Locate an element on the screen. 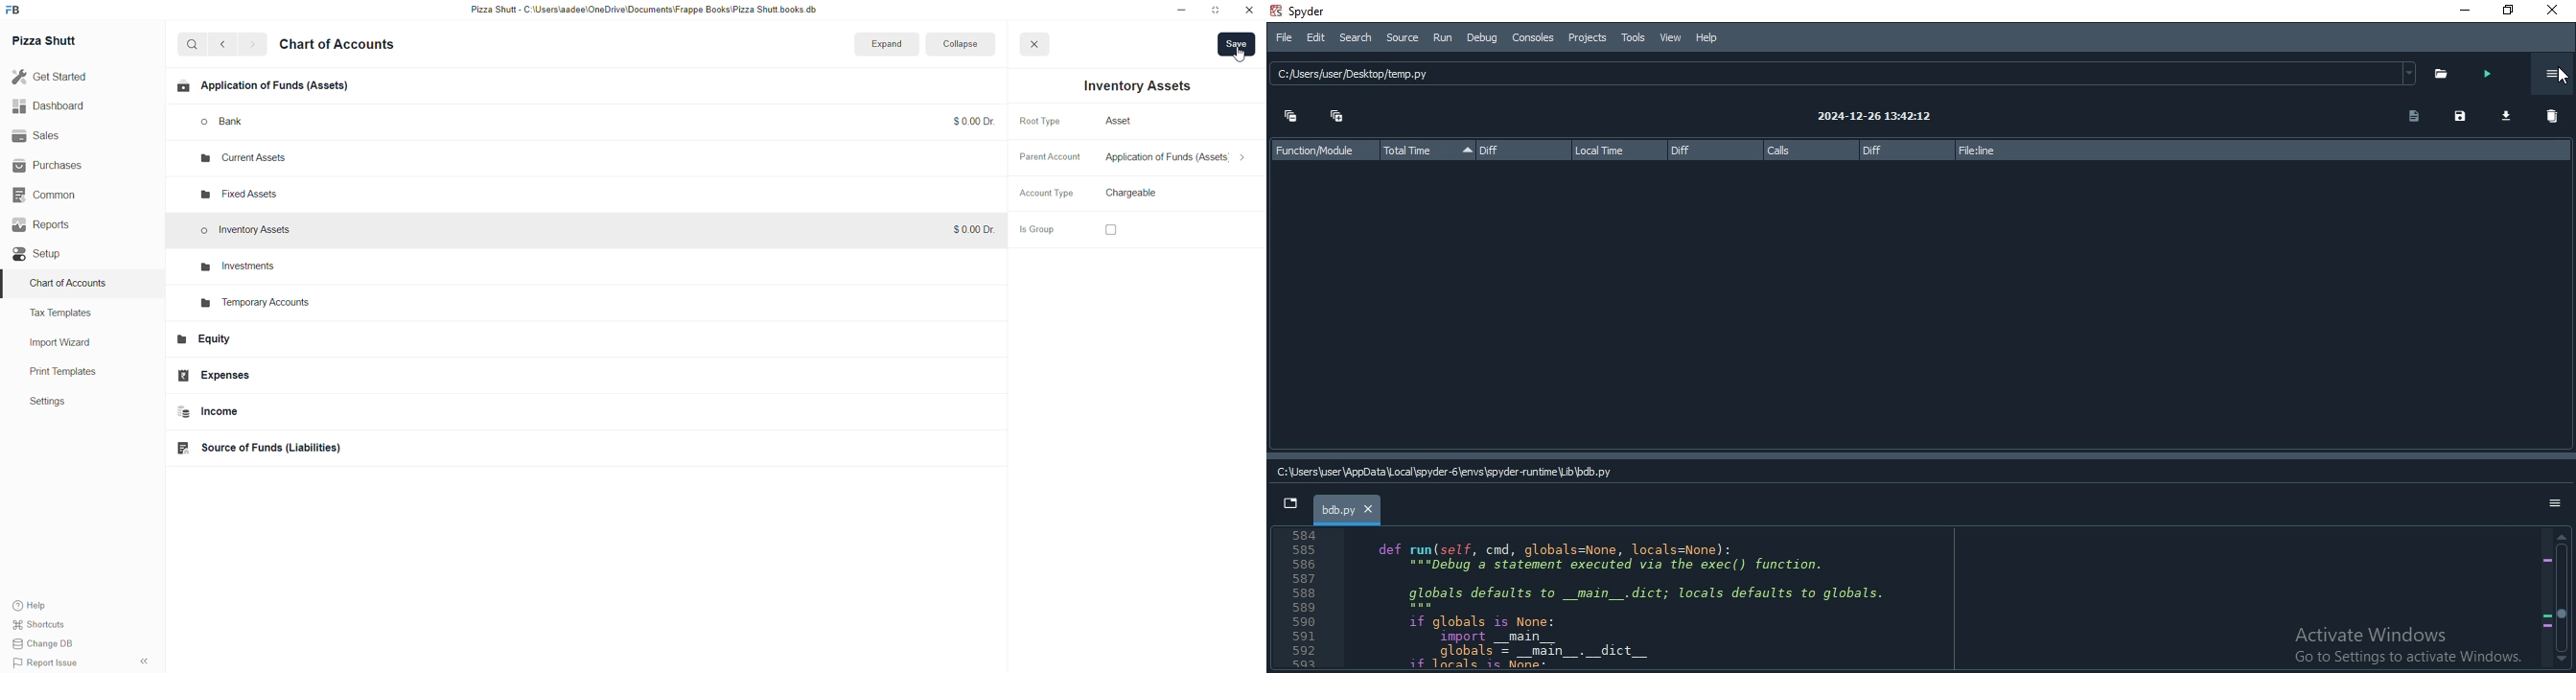 The height and width of the screenshot is (700, 2576). Function Module is located at coordinates (1318, 149).